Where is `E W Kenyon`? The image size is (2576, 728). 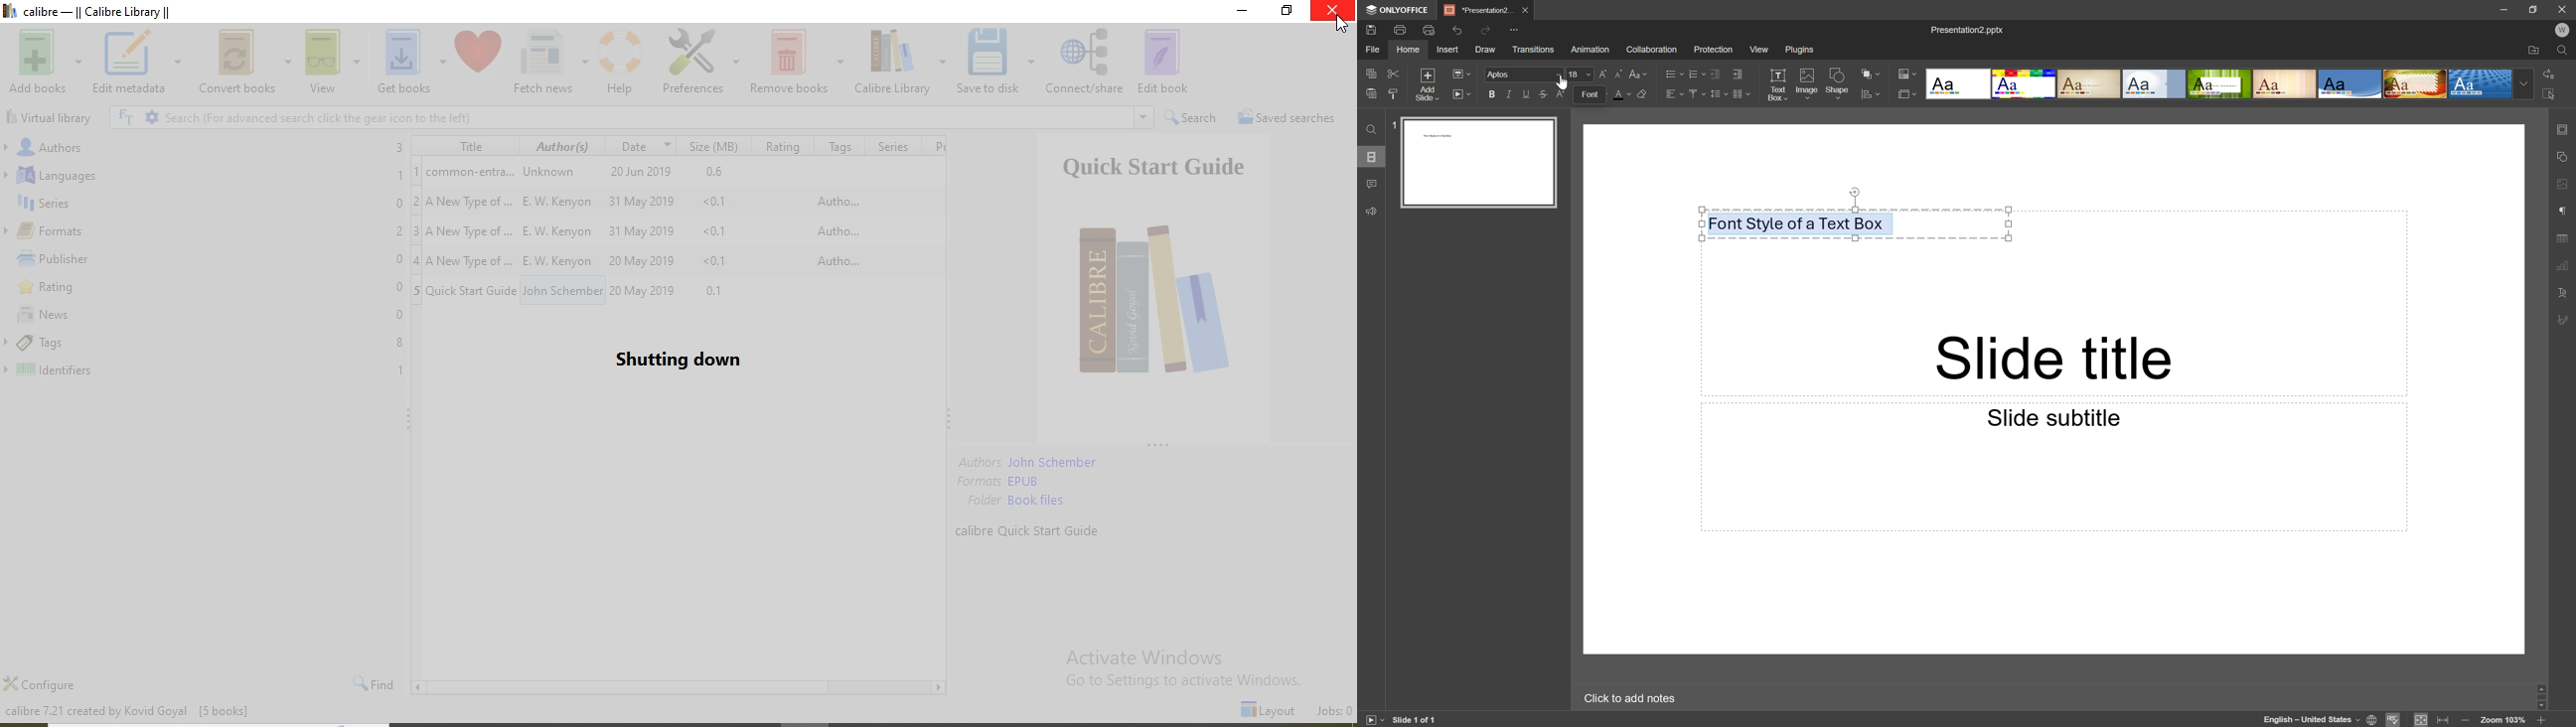 E W Kenyon is located at coordinates (555, 229).